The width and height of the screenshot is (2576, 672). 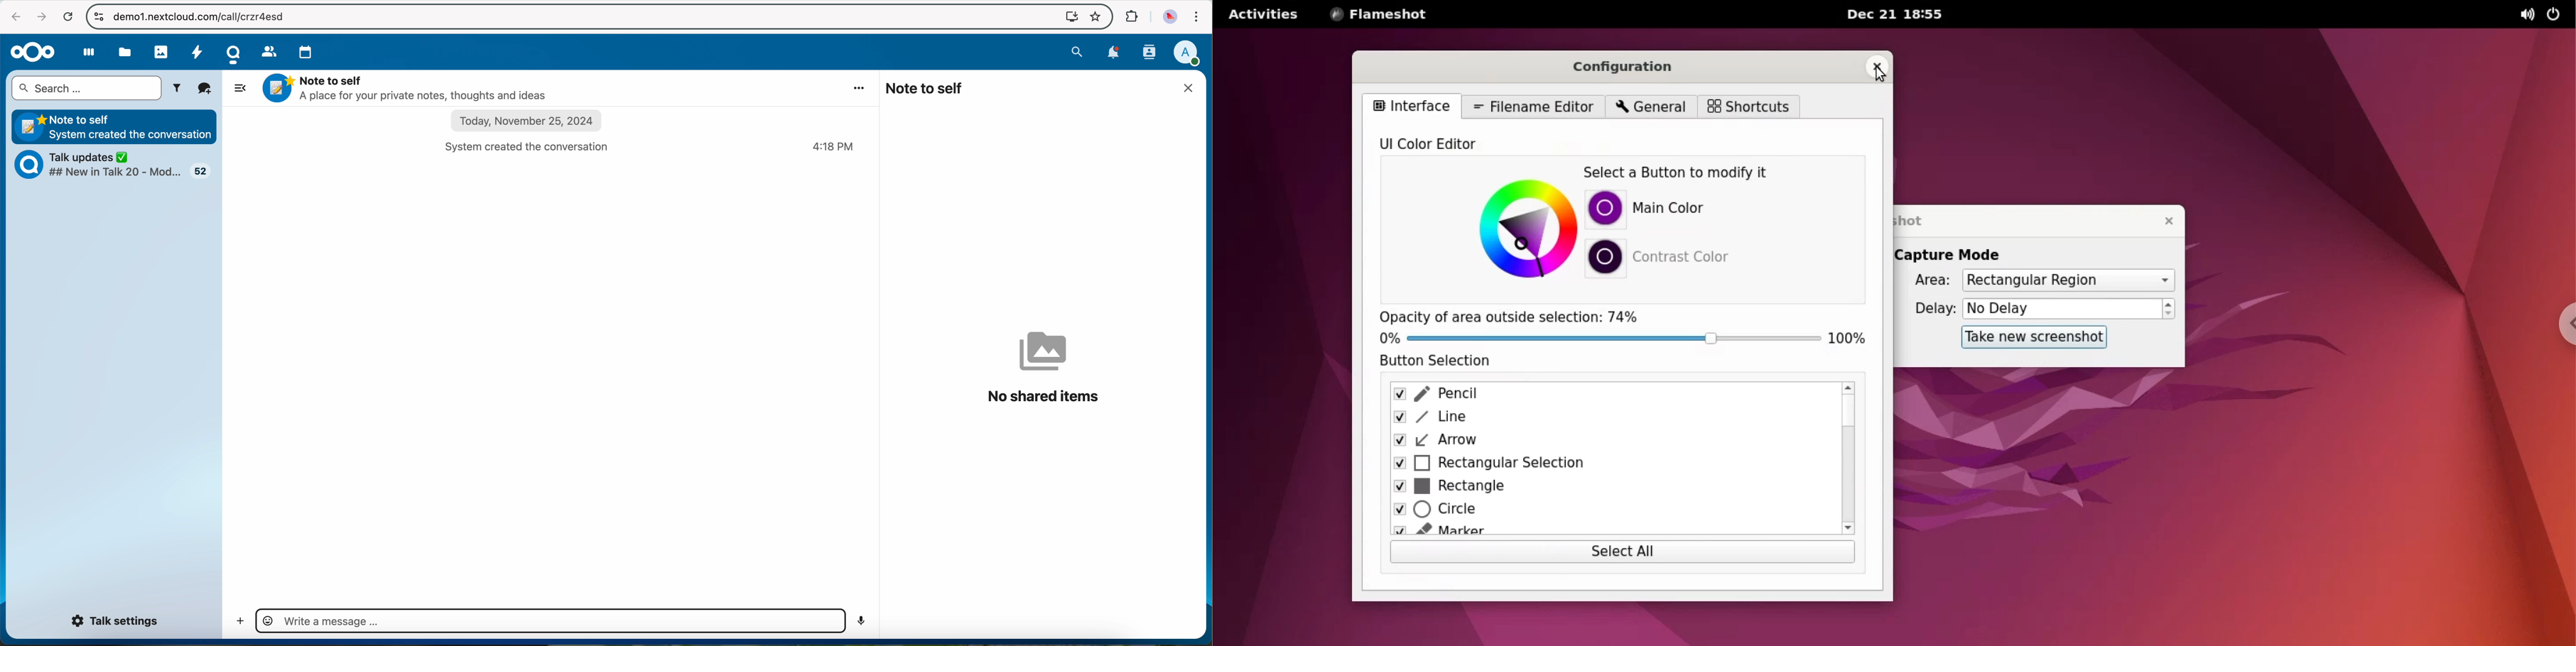 I want to click on refresh the page, so click(x=67, y=16).